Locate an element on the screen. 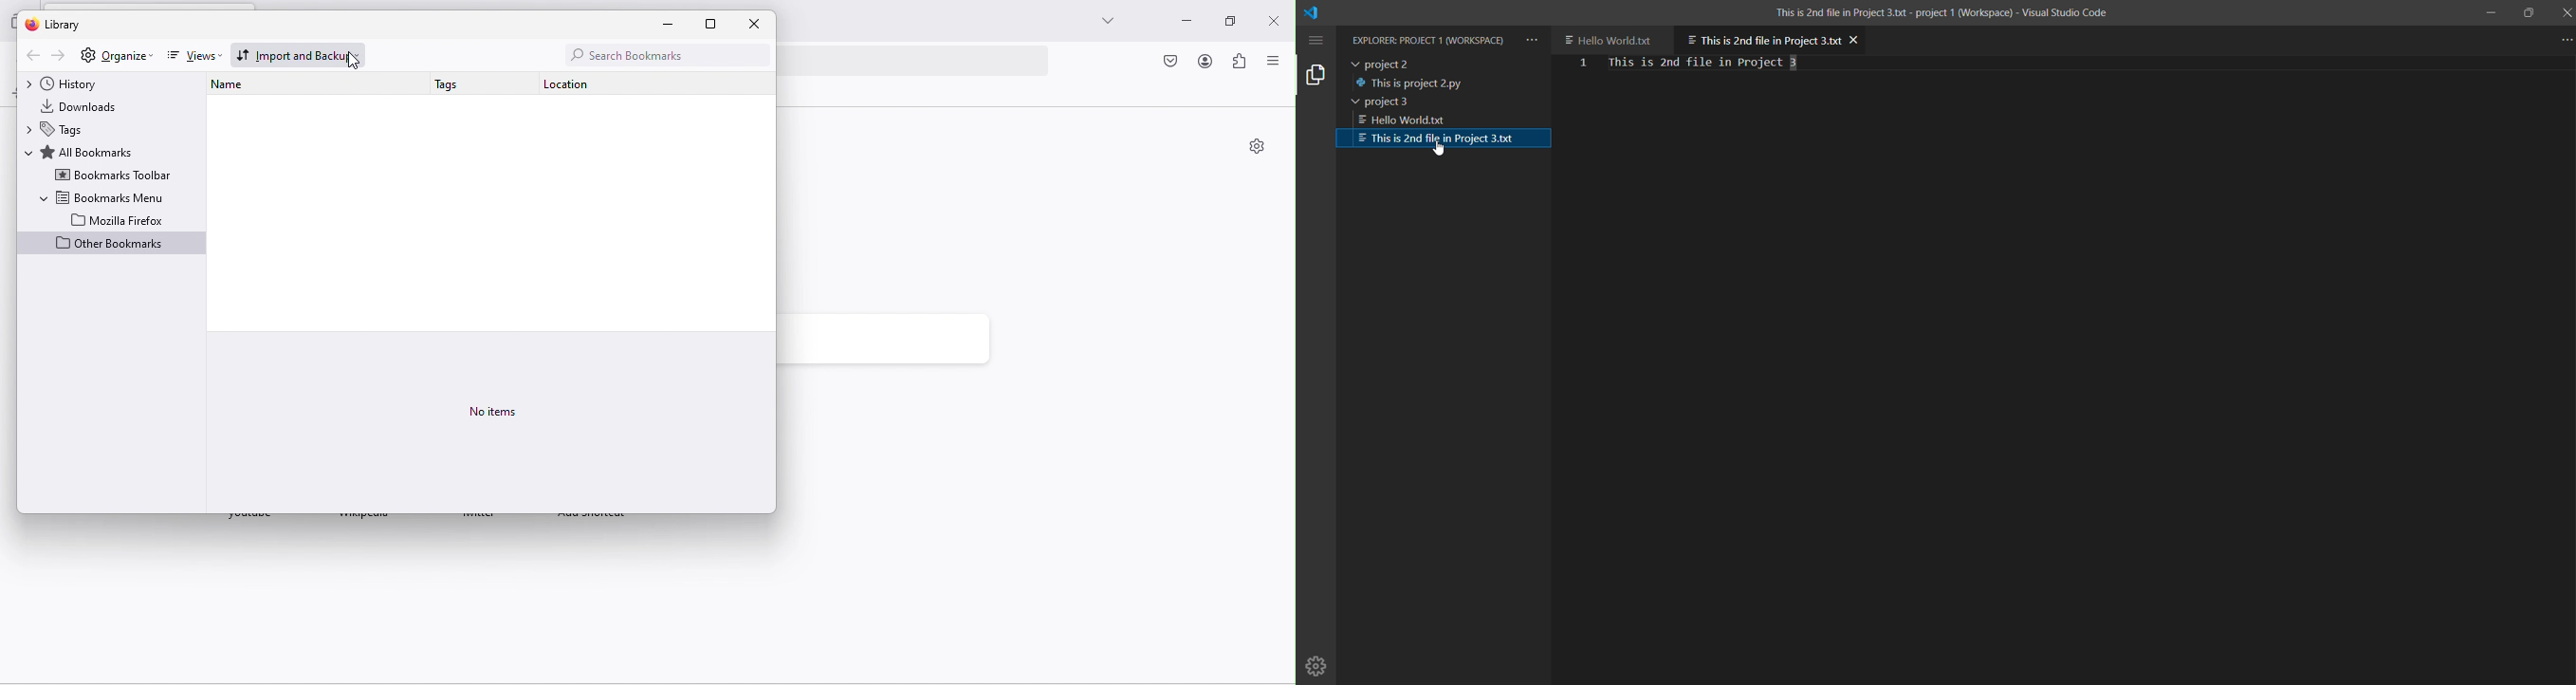 Image resolution: width=2576 pixels, height=700 pixels. history is located at coordinates (79, 83).